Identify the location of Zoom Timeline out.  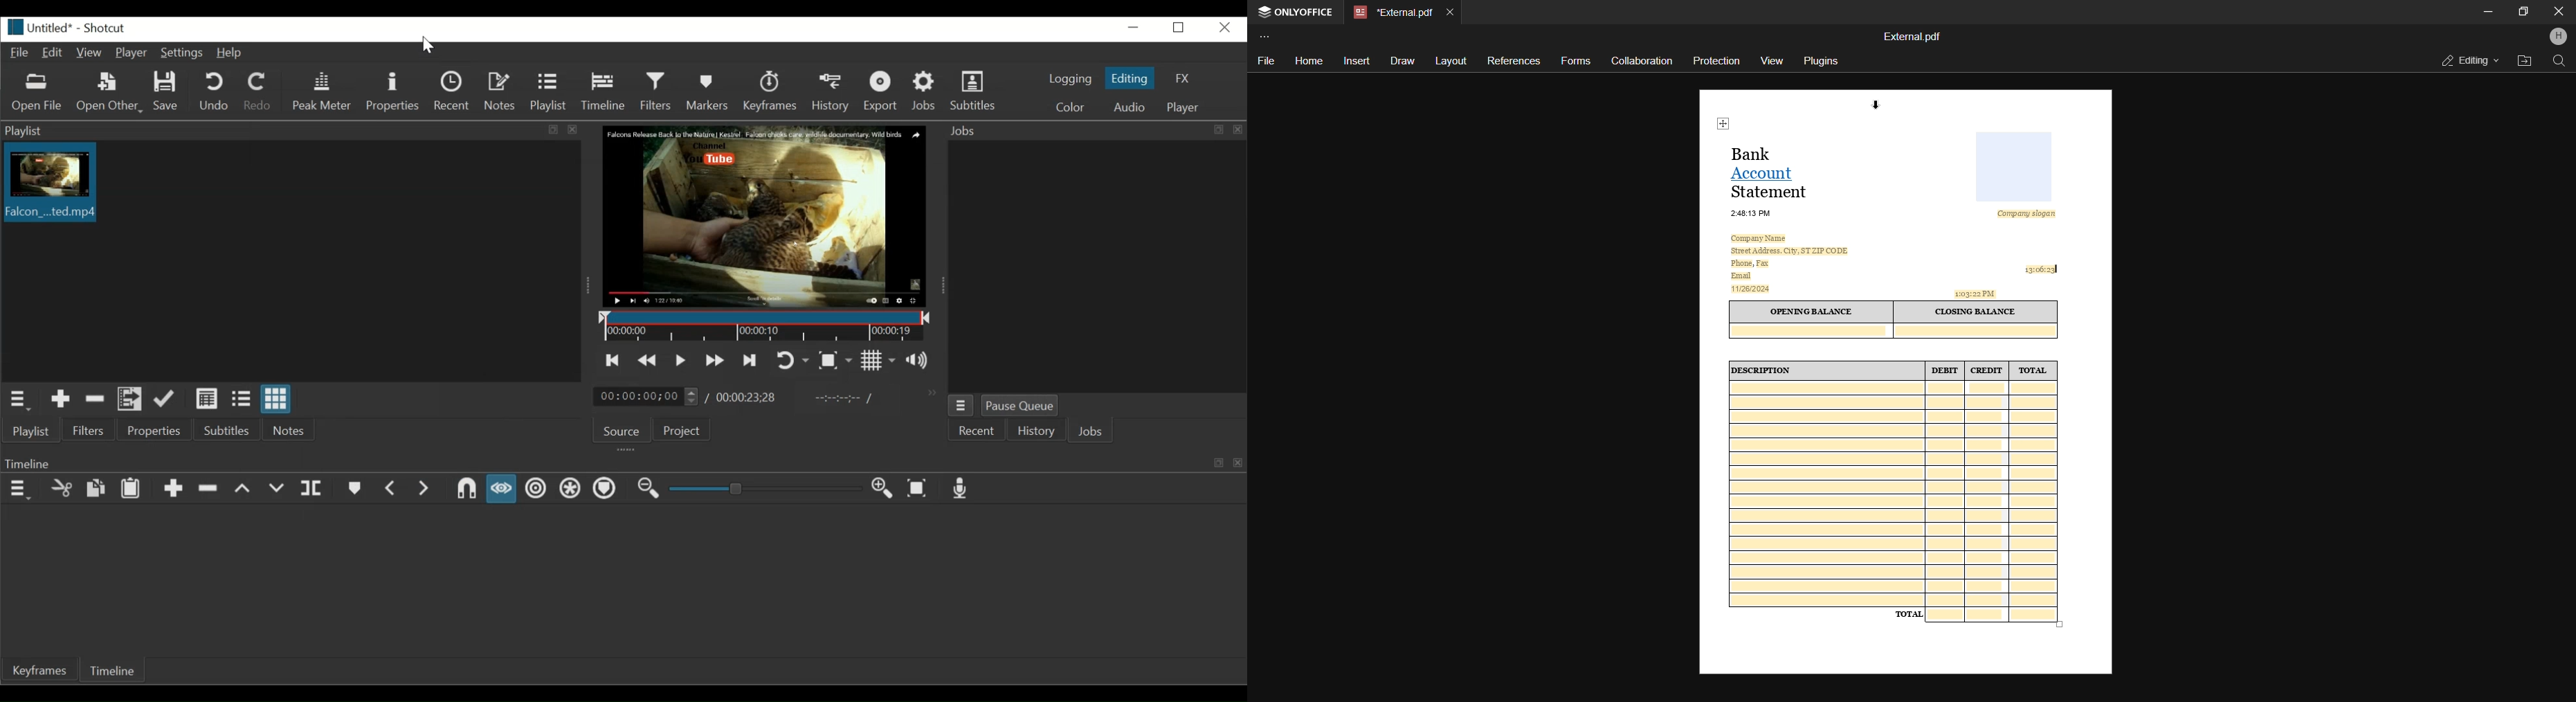
(648, 489).